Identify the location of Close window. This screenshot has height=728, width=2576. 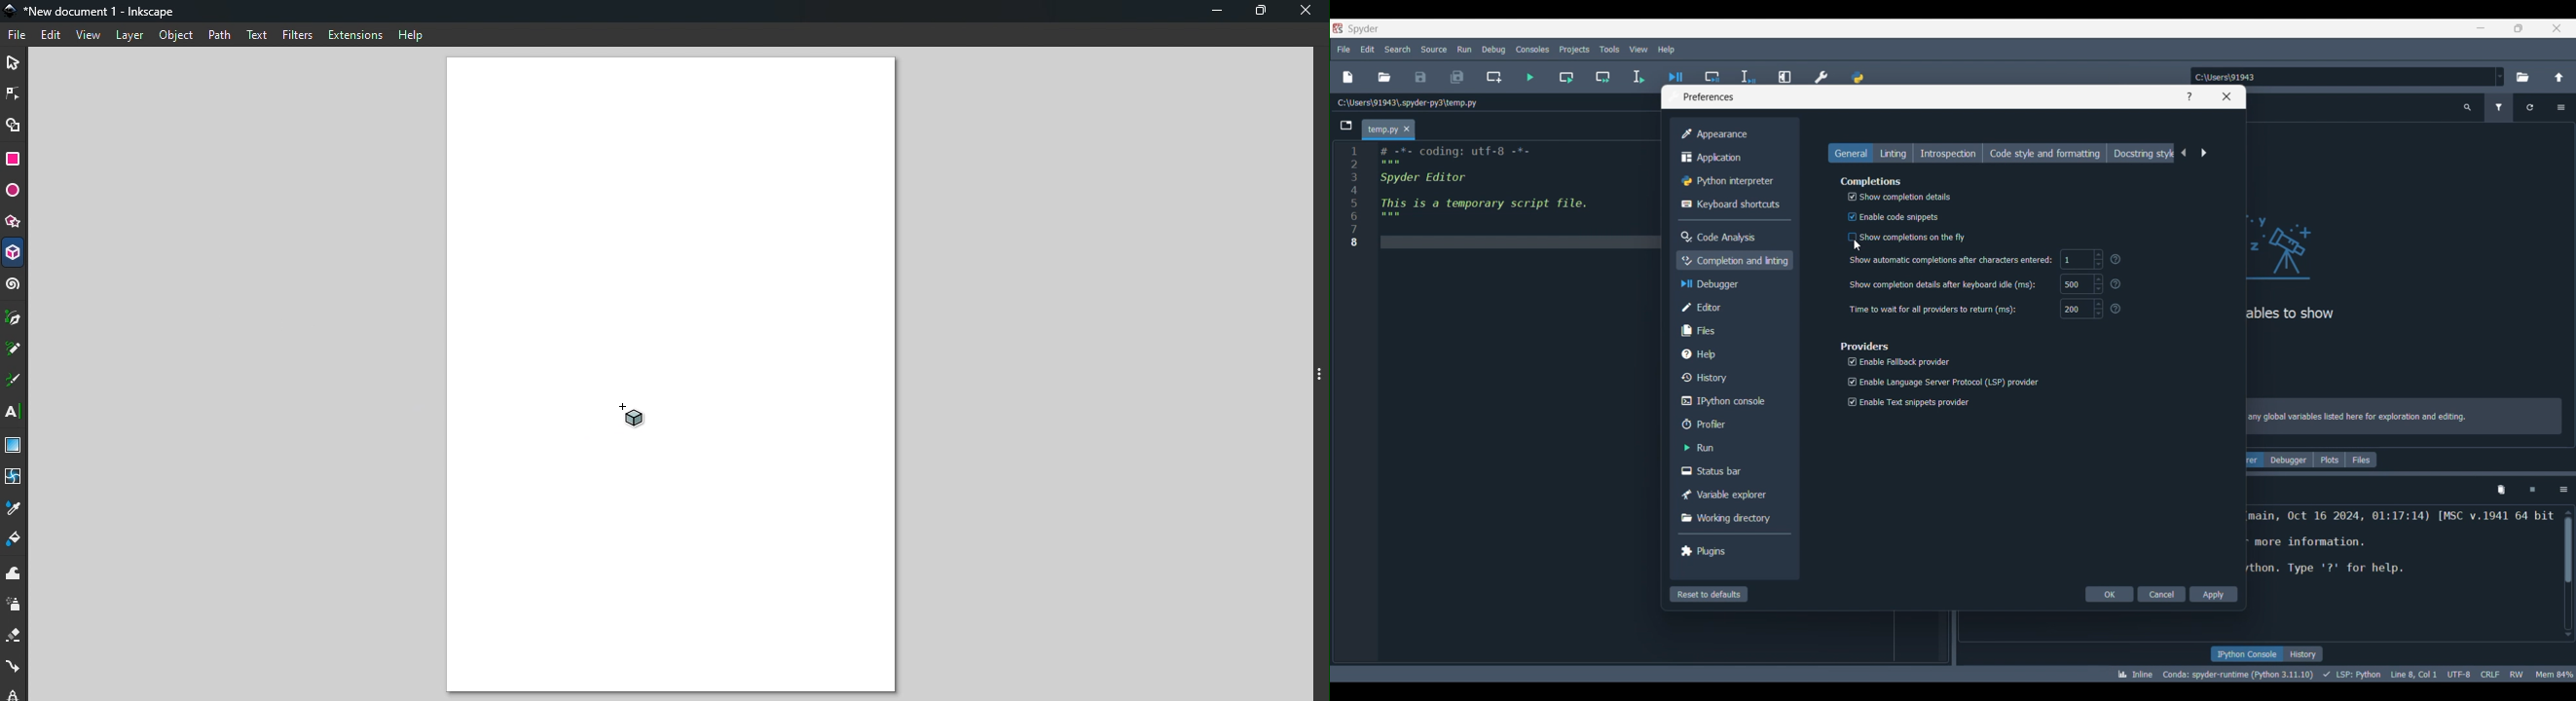
(2227, 97).